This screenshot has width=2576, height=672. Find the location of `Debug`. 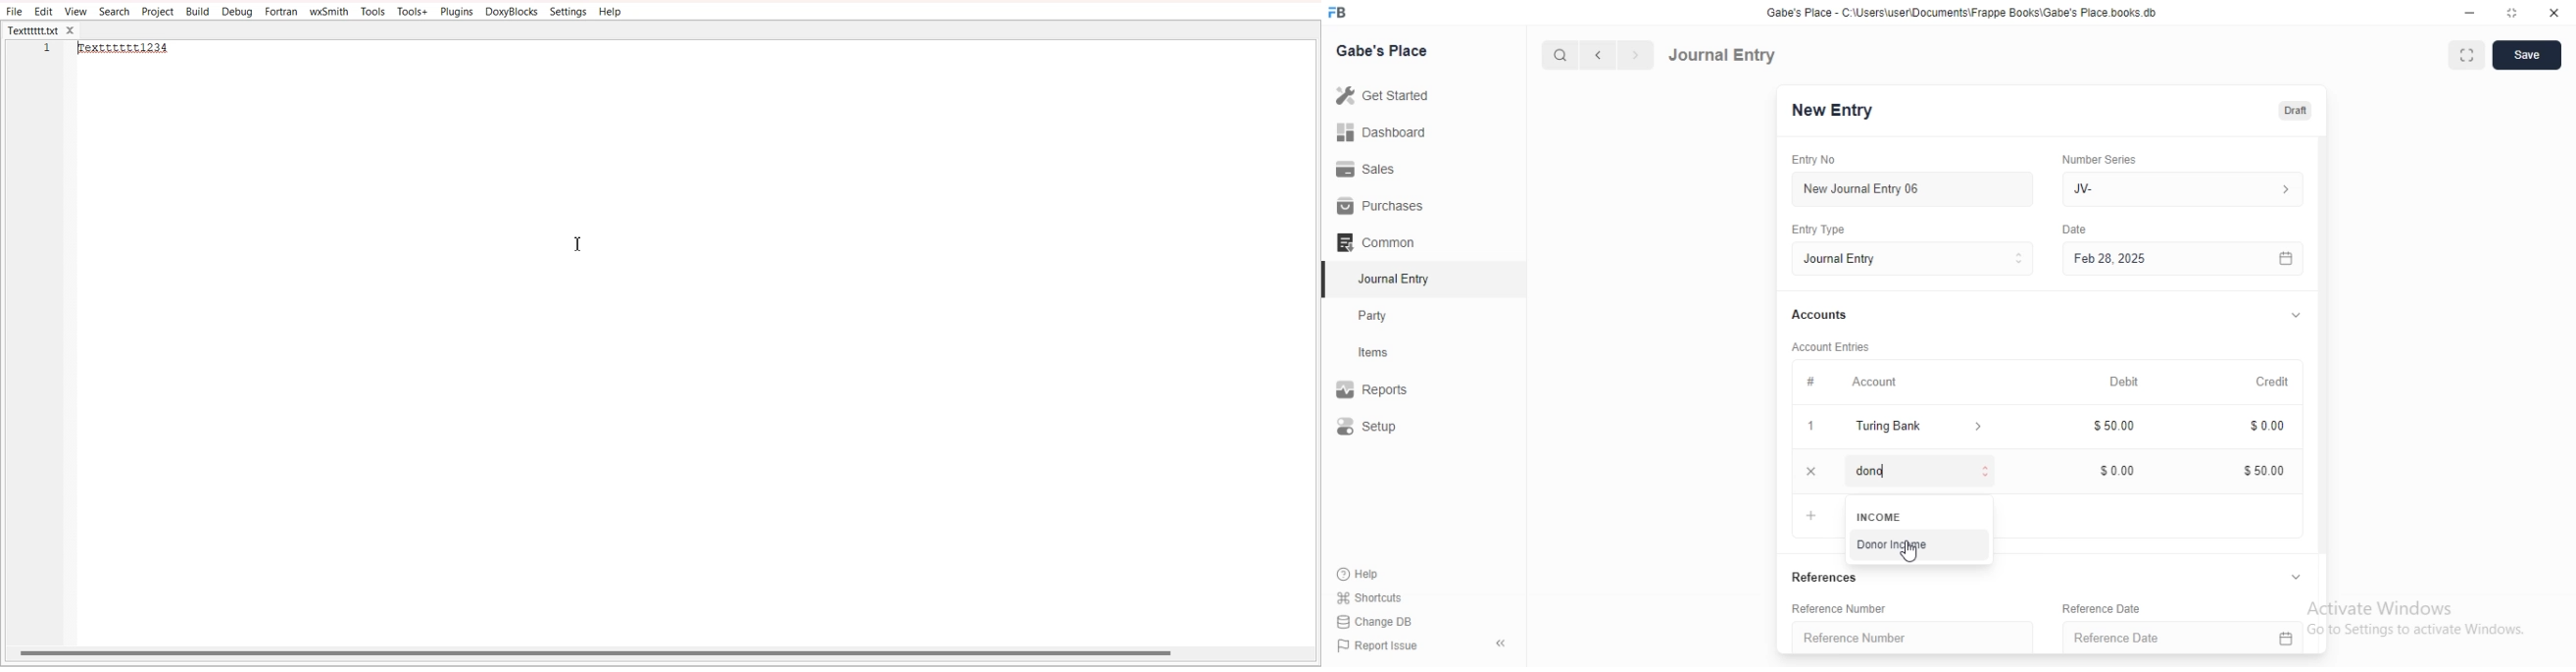

Debug is located at coordinates (237, 12).